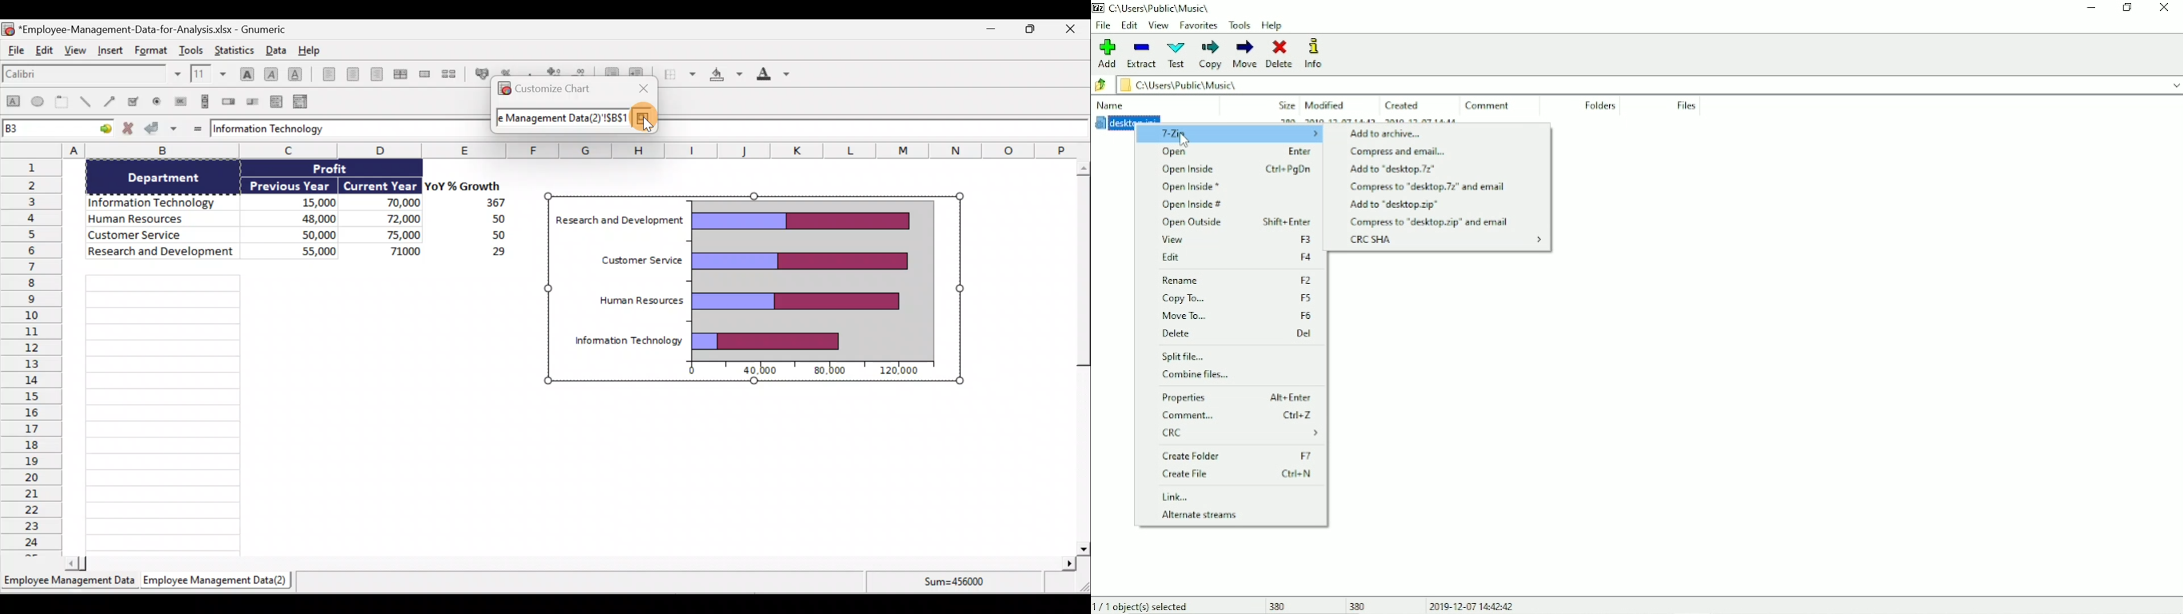  What do you see at coordinates (961, 584) in the screenshot?
I see `Sum` at bounding box center [961, 584].